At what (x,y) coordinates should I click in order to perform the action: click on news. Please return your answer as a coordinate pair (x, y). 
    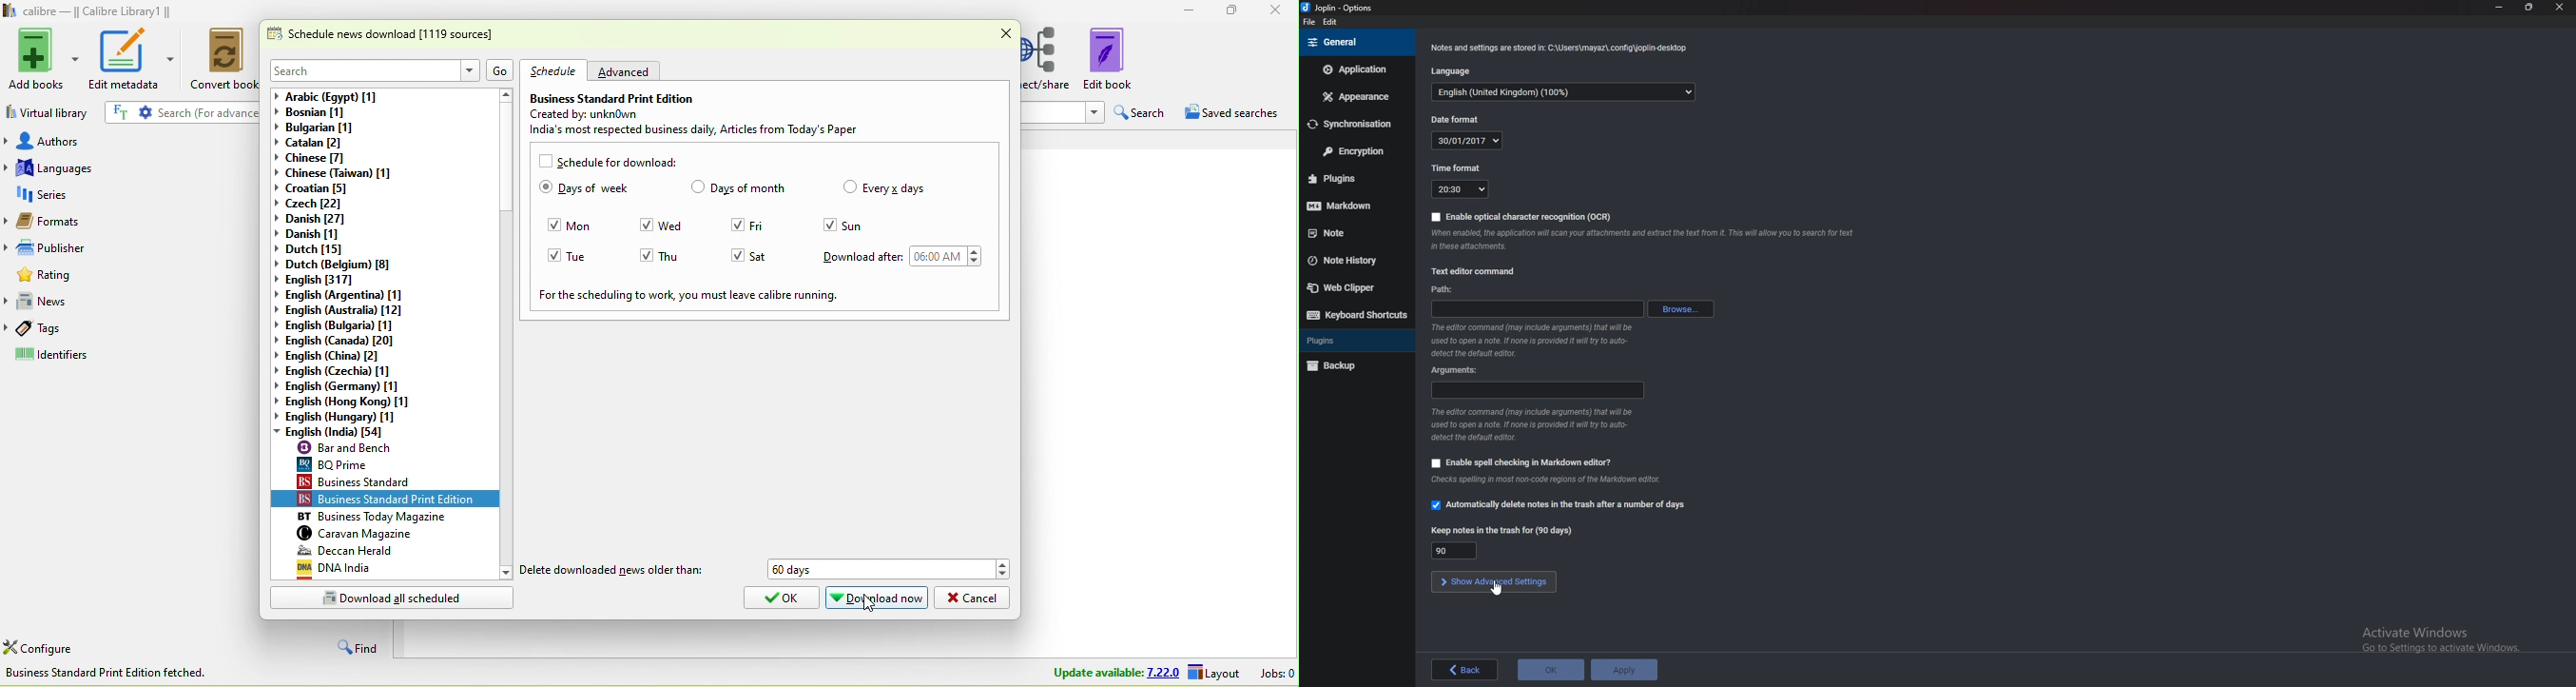
    Looking at the image, I should click on (136, 304).